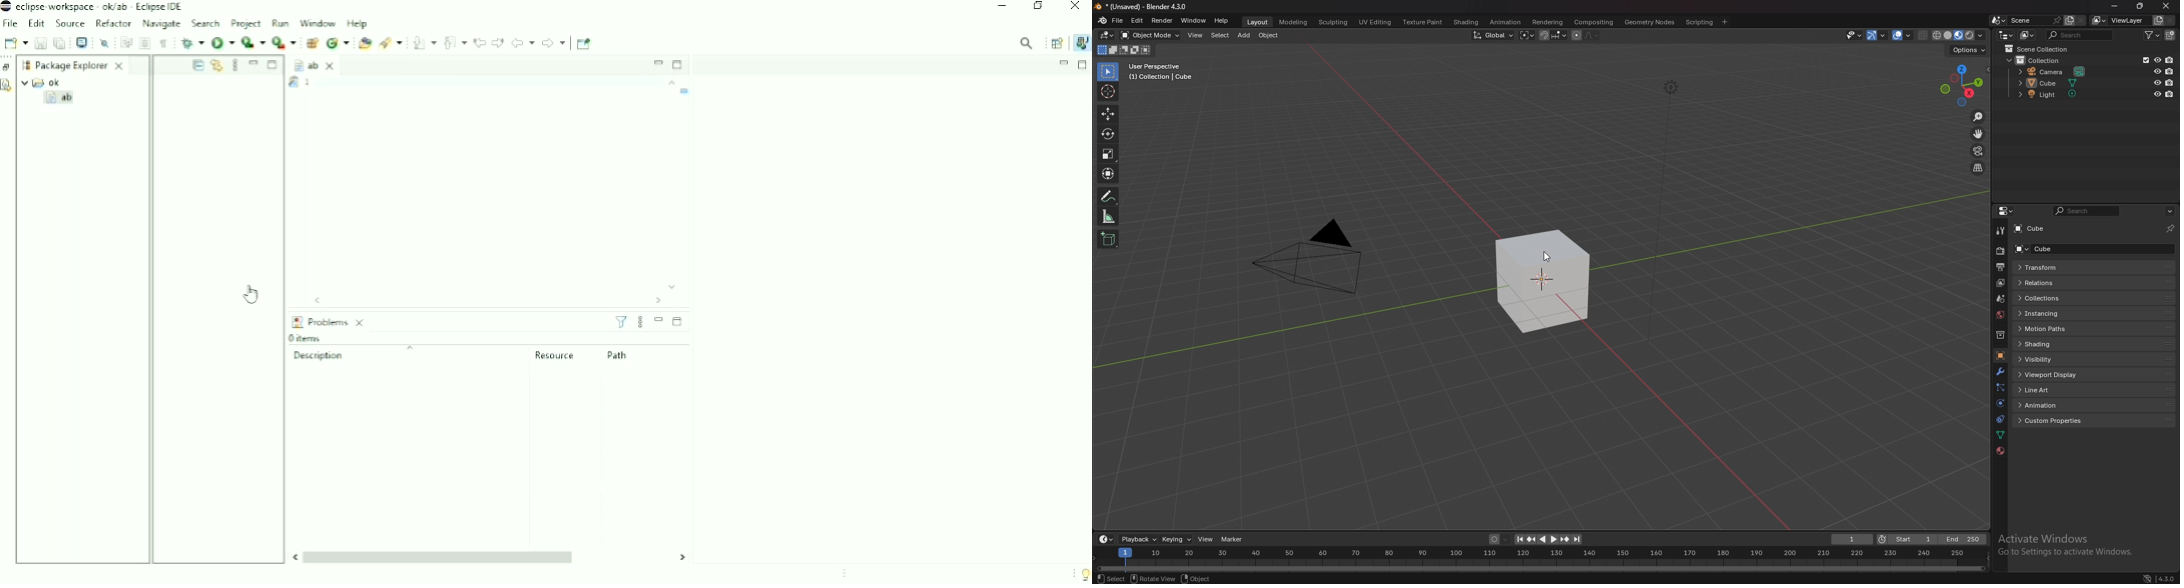 The image size is (2184, 588). Describe the element at coordinates (1258, 22) in the screenshot. I see `layout` at that location.